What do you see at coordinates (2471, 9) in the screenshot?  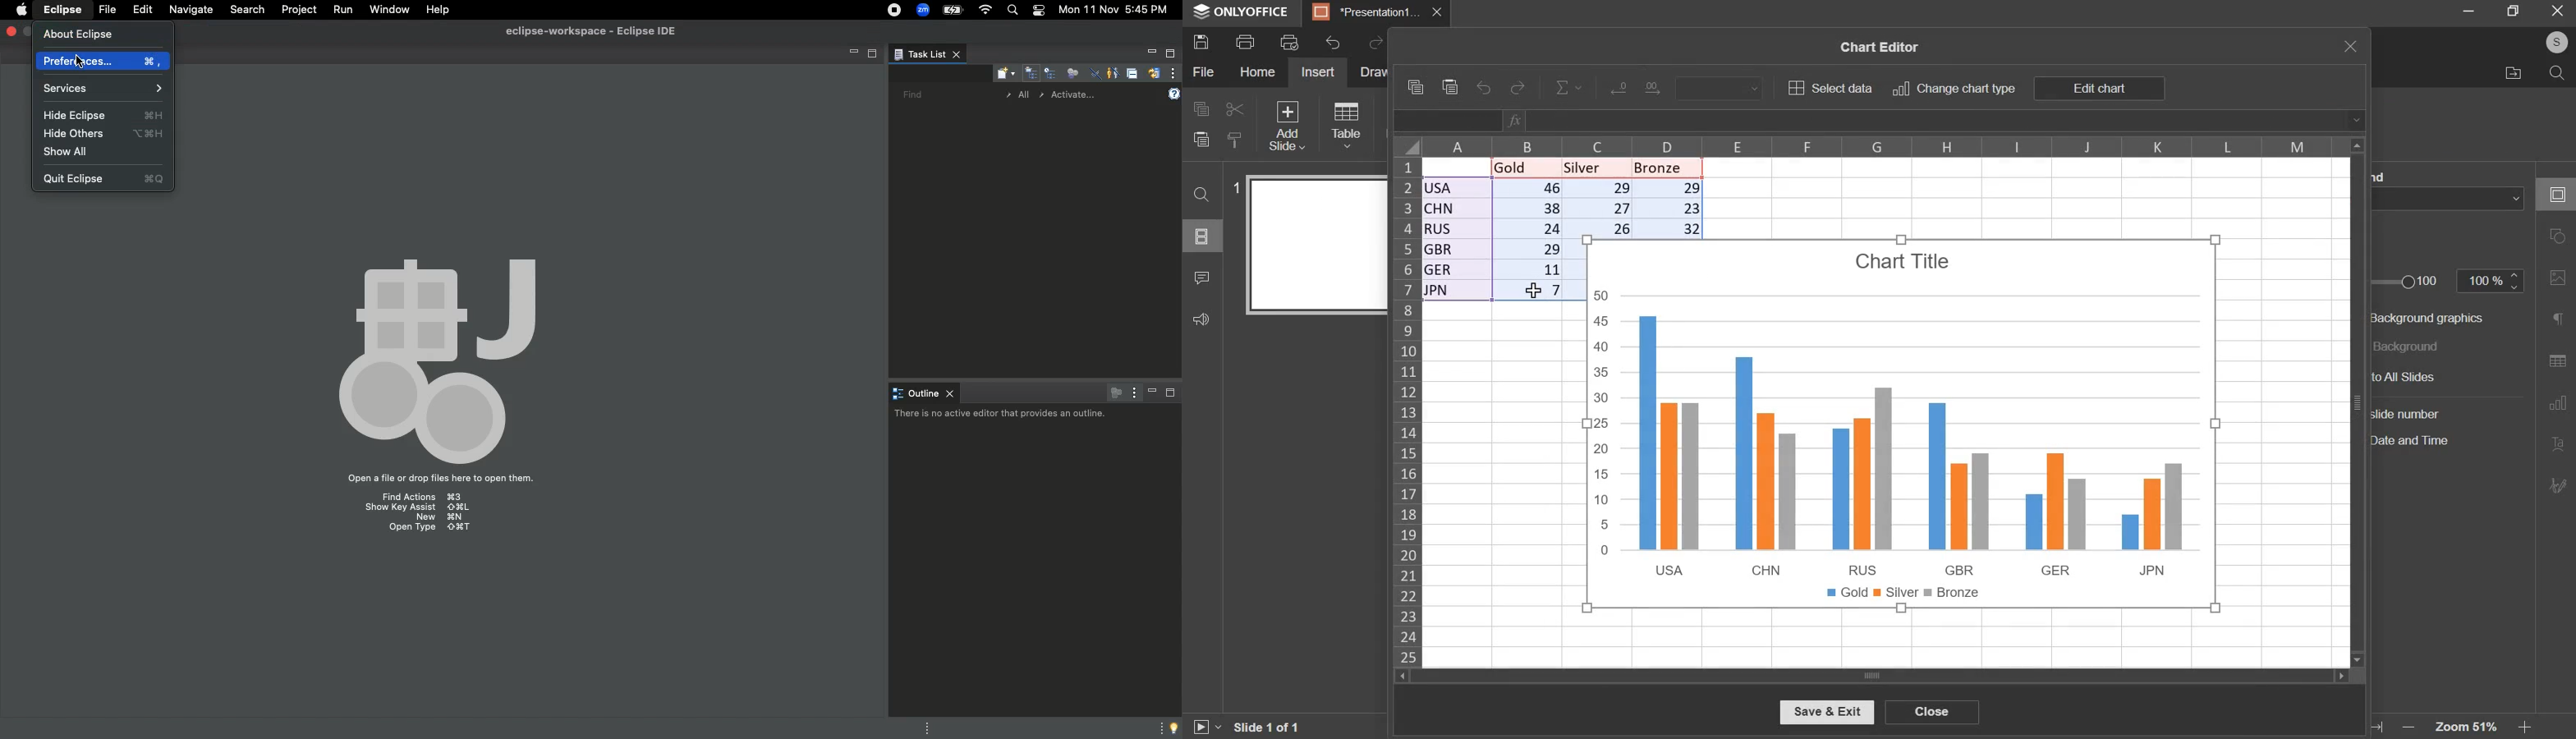 I see `minimize` at bounding box center [2471, 9].